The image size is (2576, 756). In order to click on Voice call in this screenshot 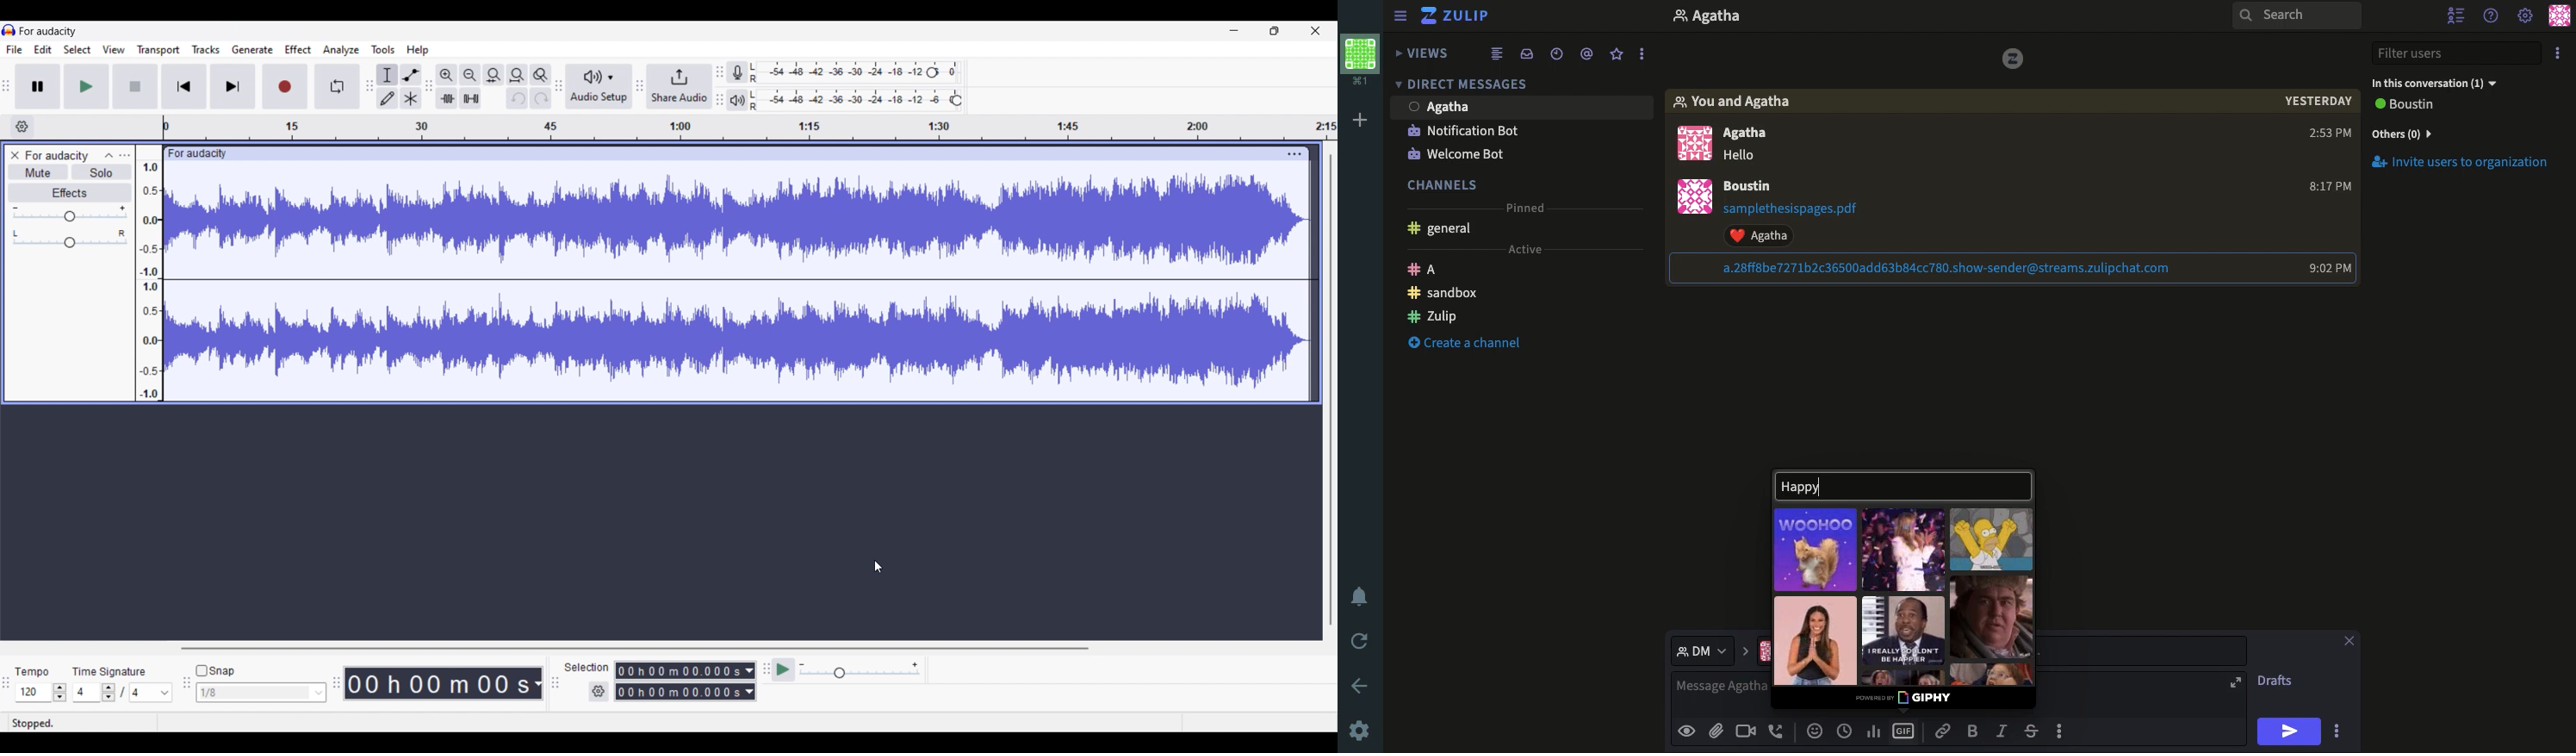, I will do `click(1778, 730)`.